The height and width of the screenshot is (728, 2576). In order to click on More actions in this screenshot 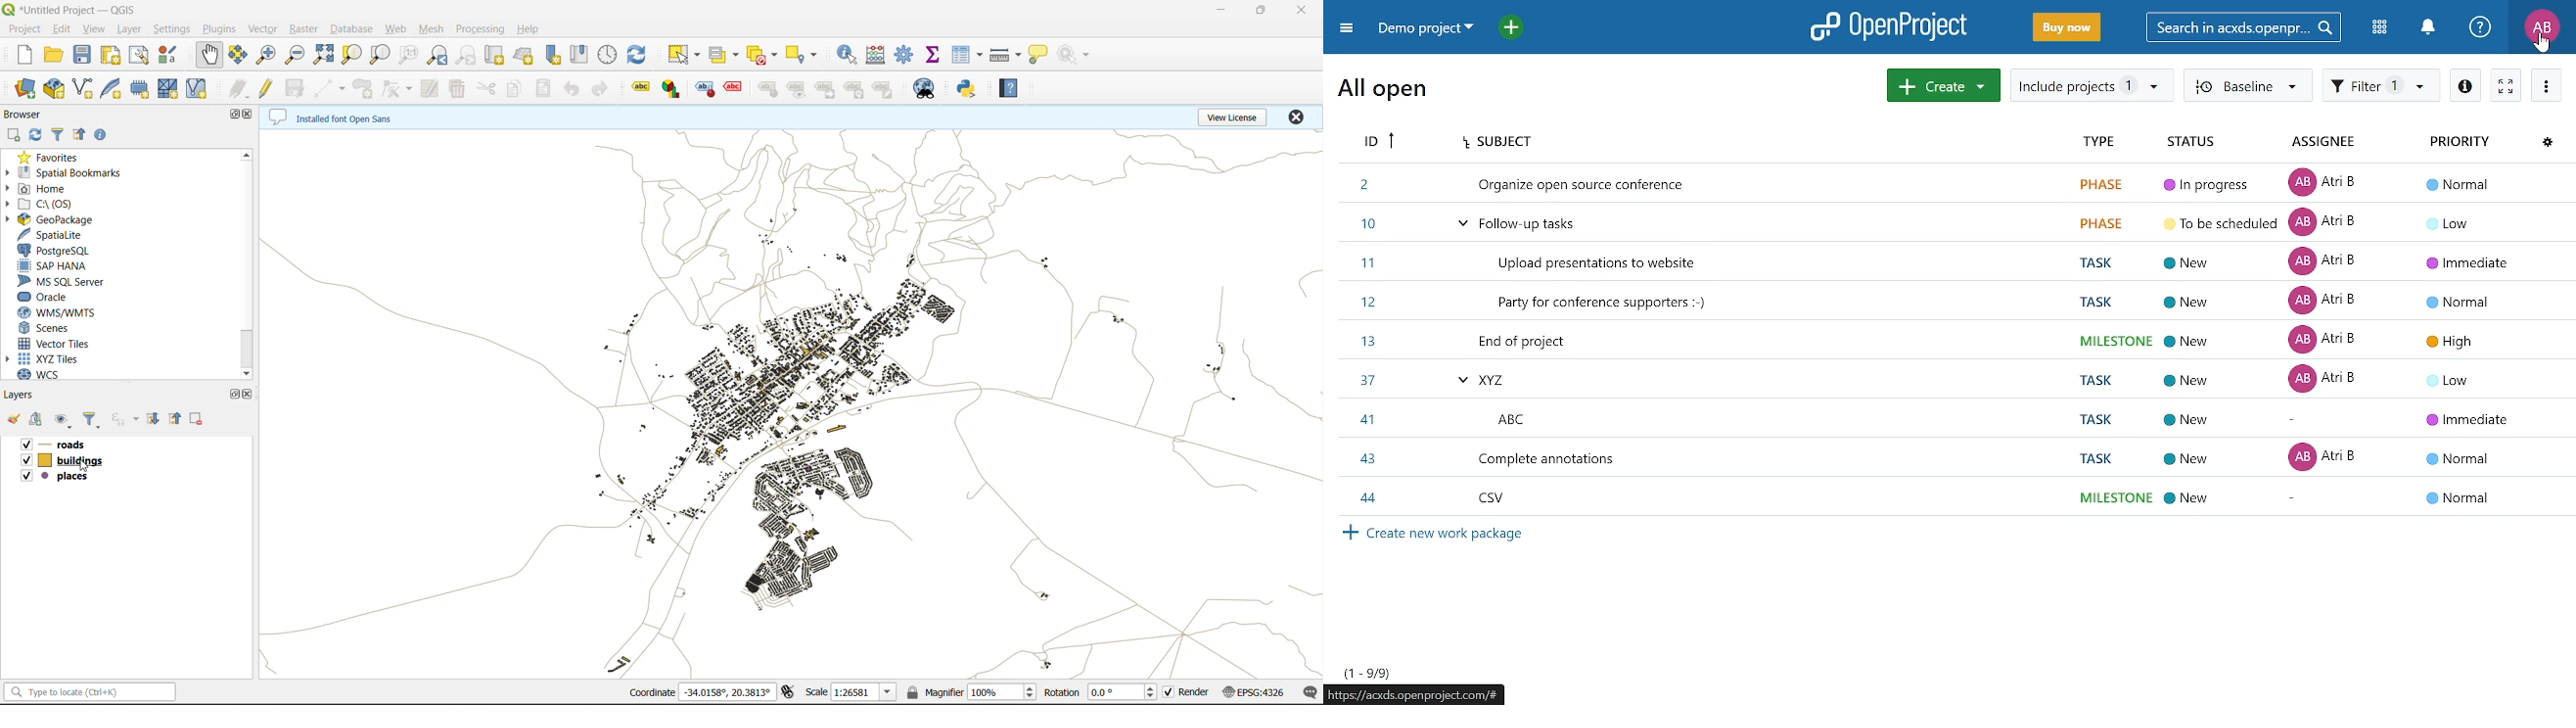, I will do `click(2549, 85)`.